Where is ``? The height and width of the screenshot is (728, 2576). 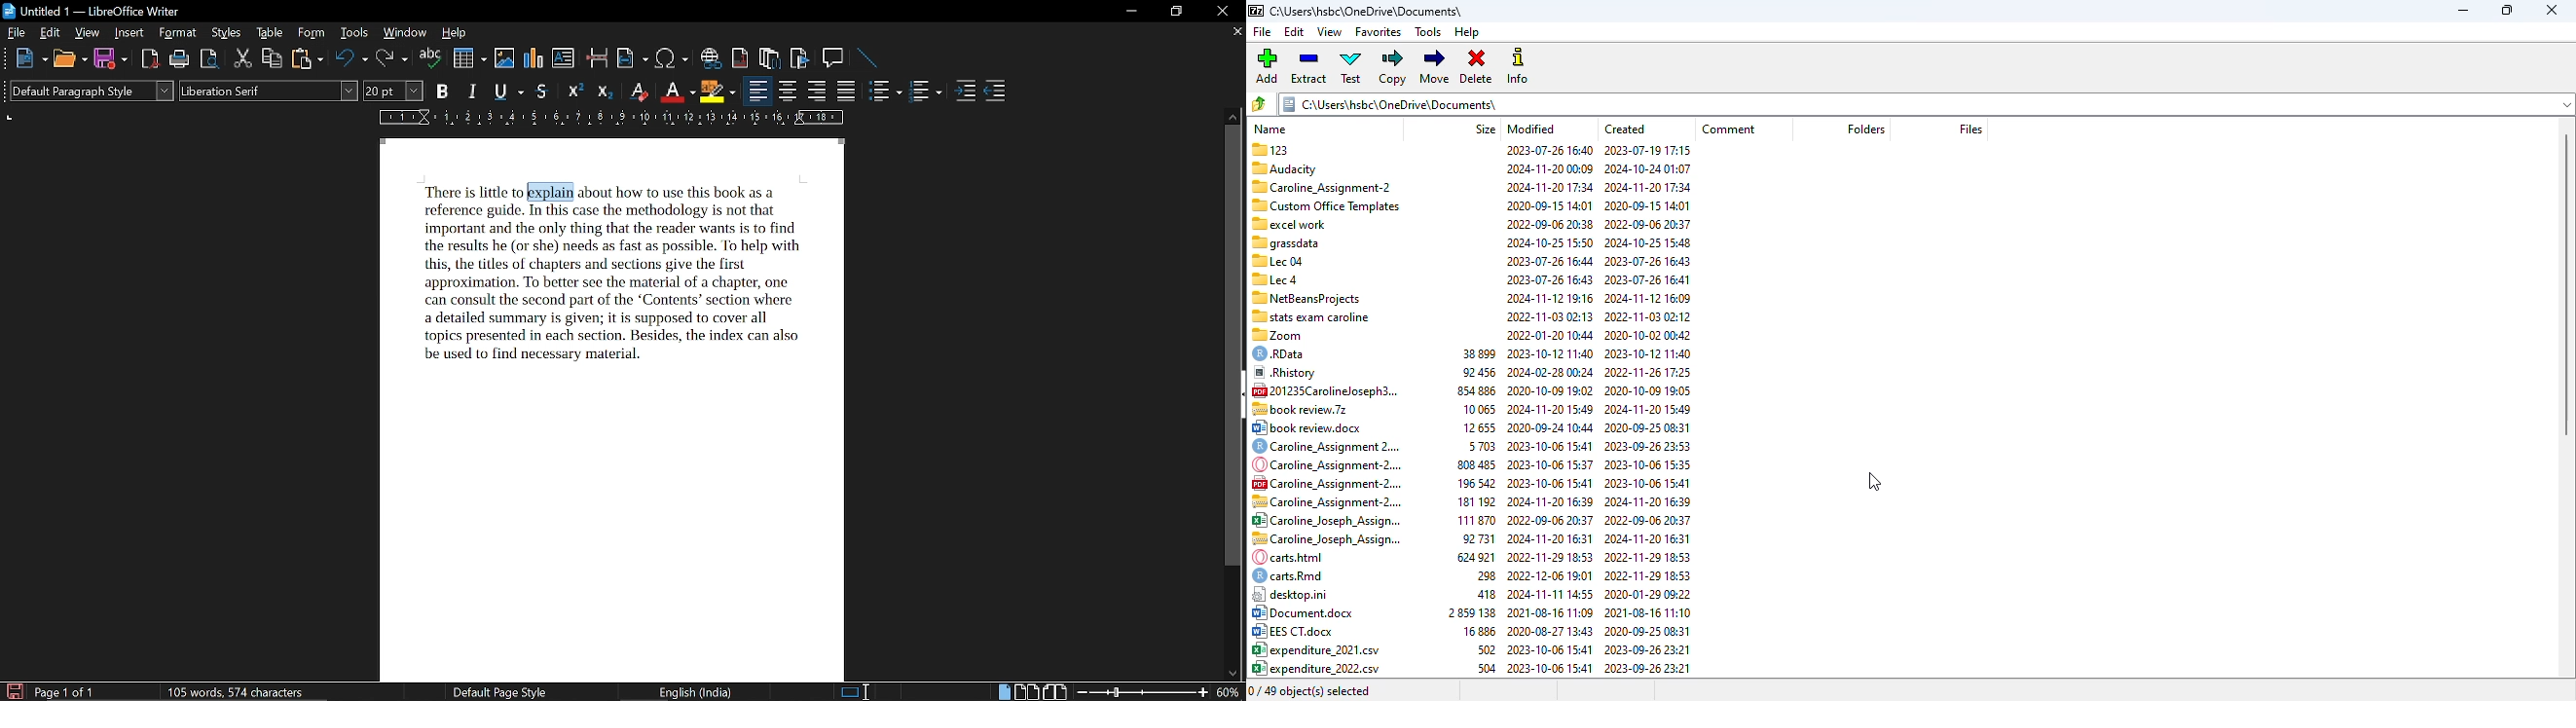  is located at coordinates (1284, 241).